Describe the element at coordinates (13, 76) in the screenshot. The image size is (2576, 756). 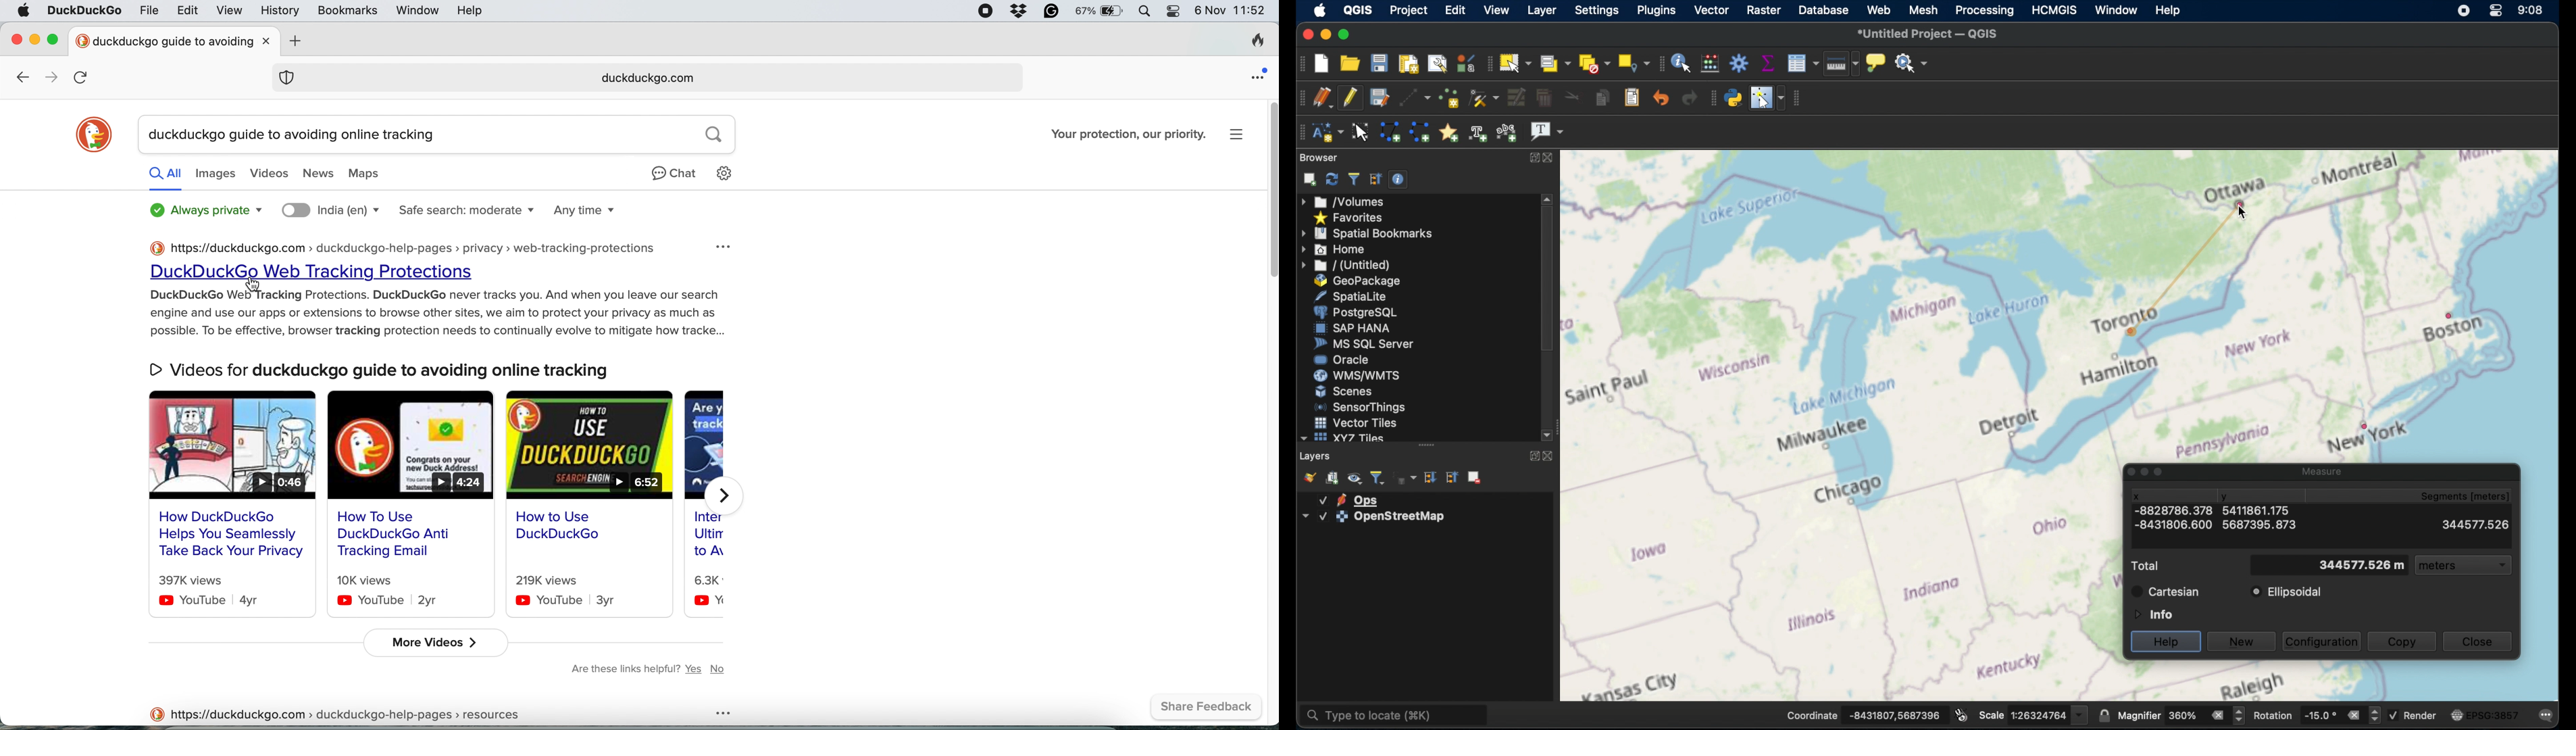
I see `go back` at that location.